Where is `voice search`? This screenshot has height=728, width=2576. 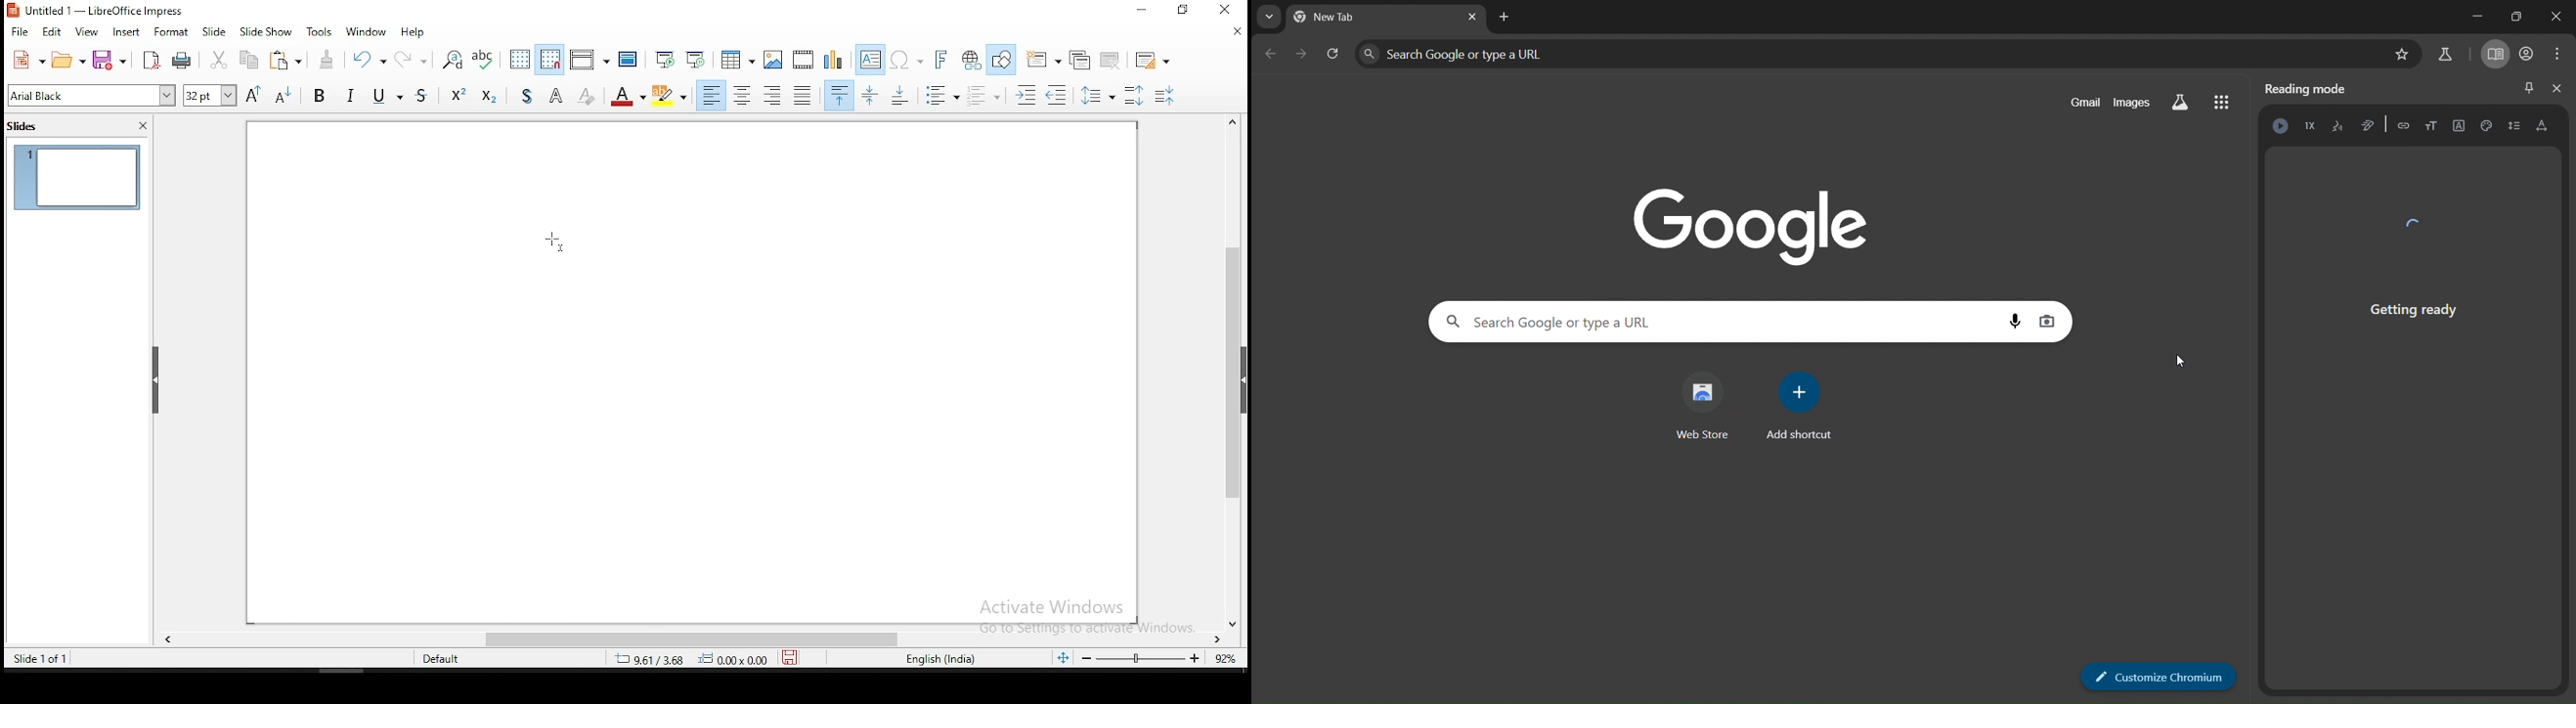 voice search is located at coordinates (2005, 323).